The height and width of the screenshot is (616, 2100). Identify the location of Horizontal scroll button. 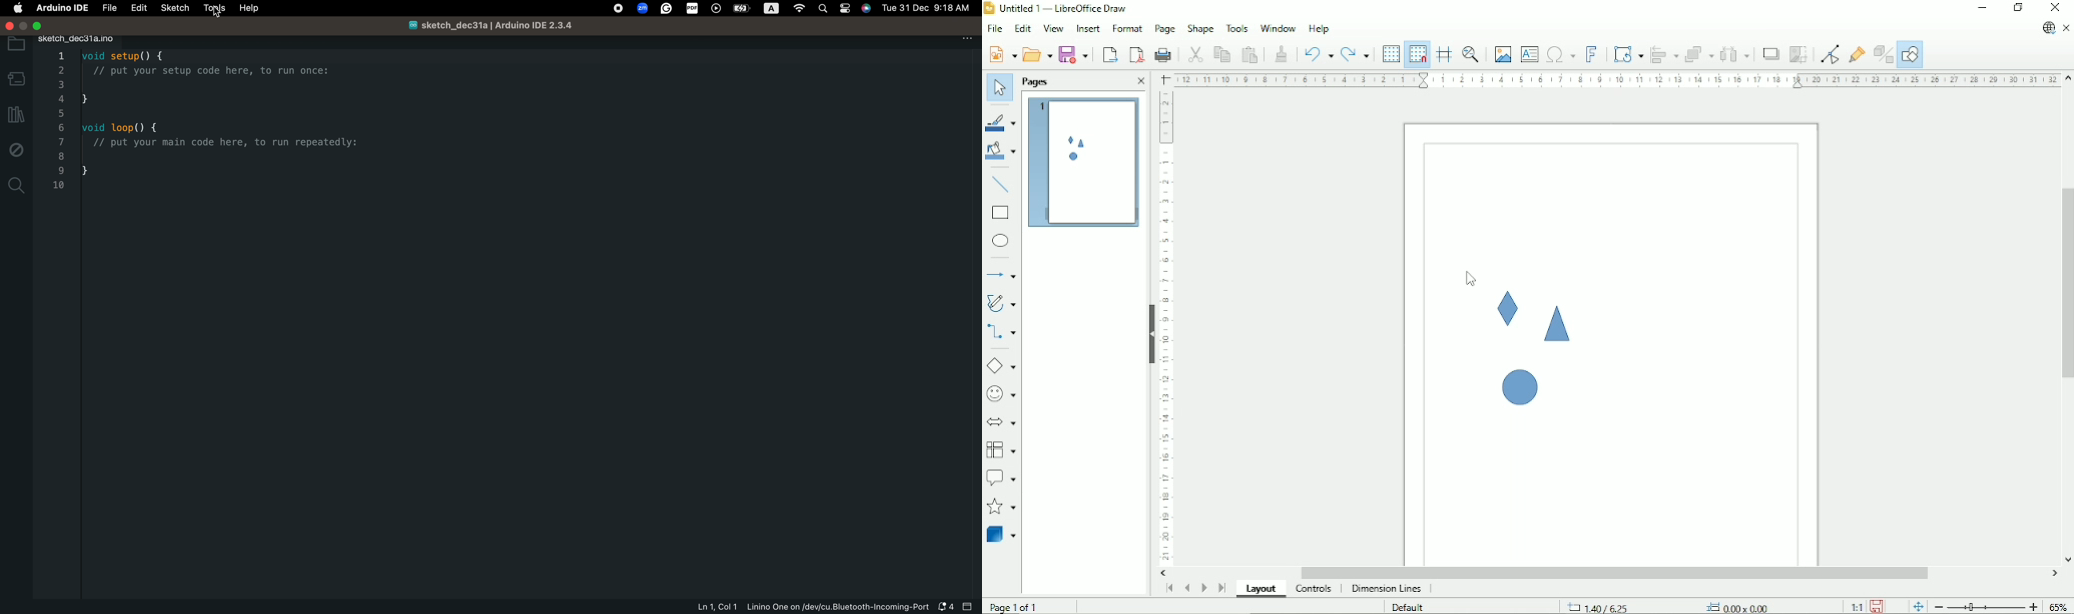
(1164, 573).